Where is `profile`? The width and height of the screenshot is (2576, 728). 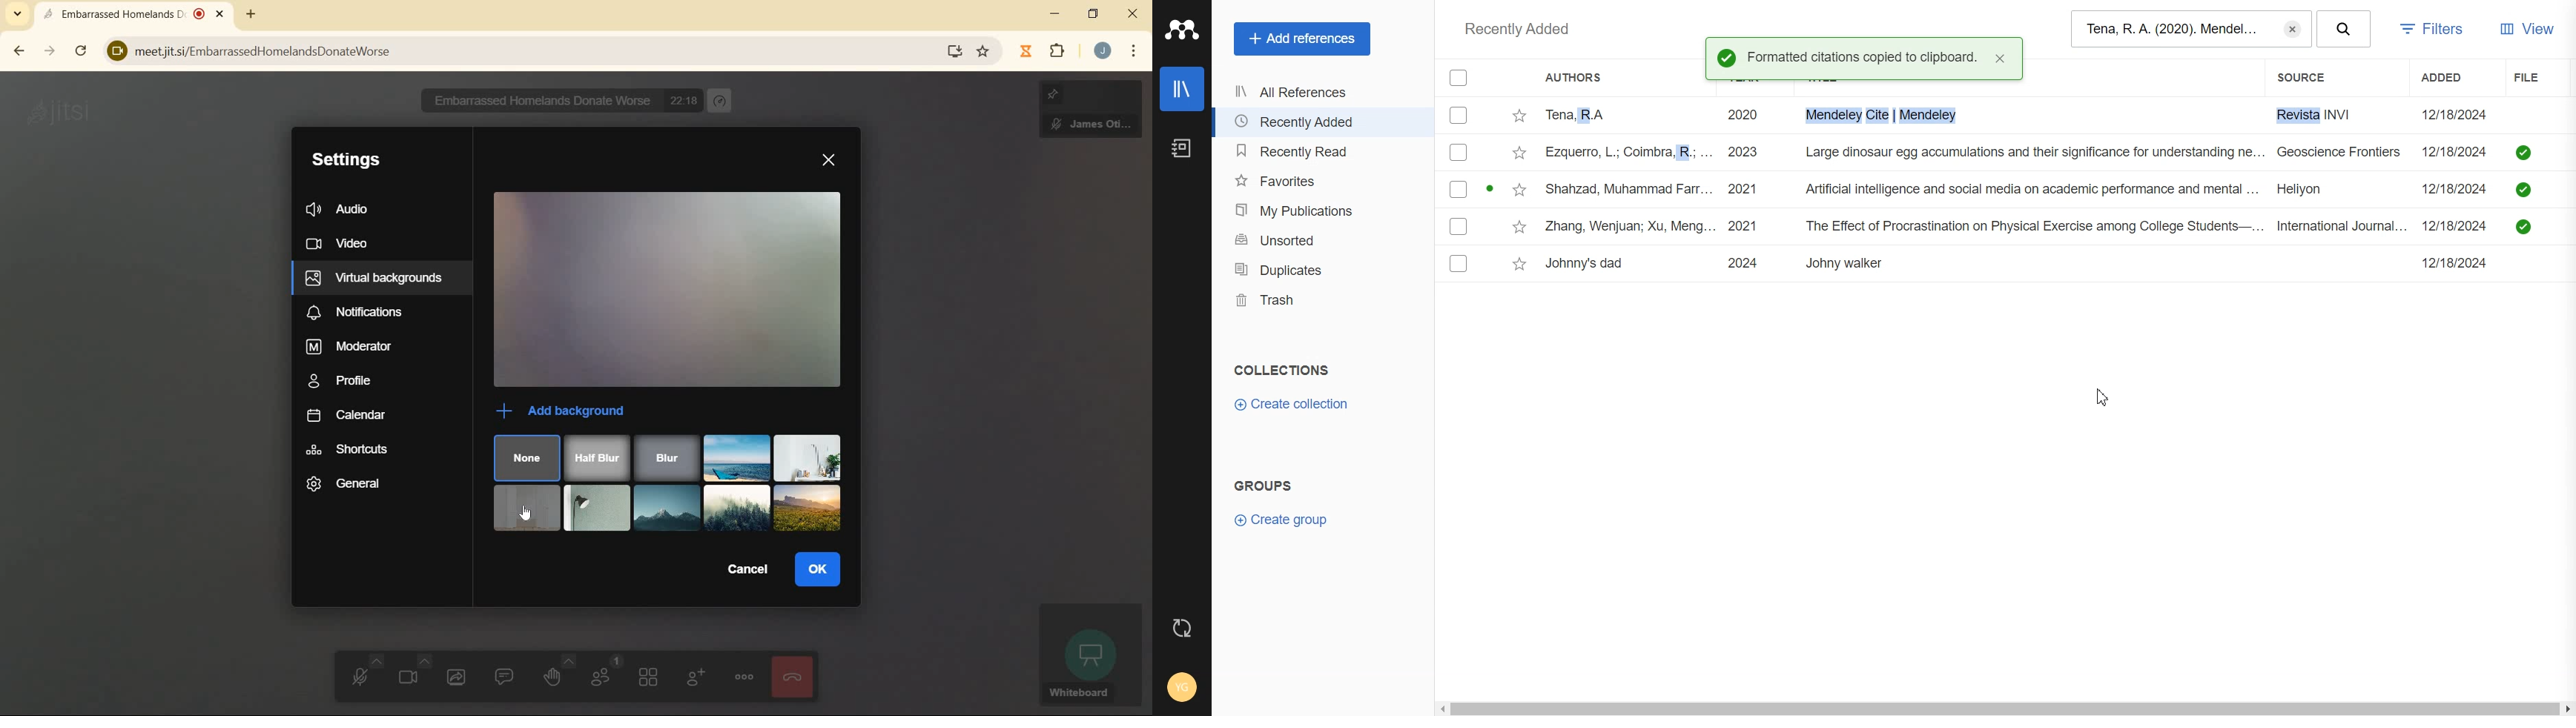
profile is located at coordinates (341, 380).